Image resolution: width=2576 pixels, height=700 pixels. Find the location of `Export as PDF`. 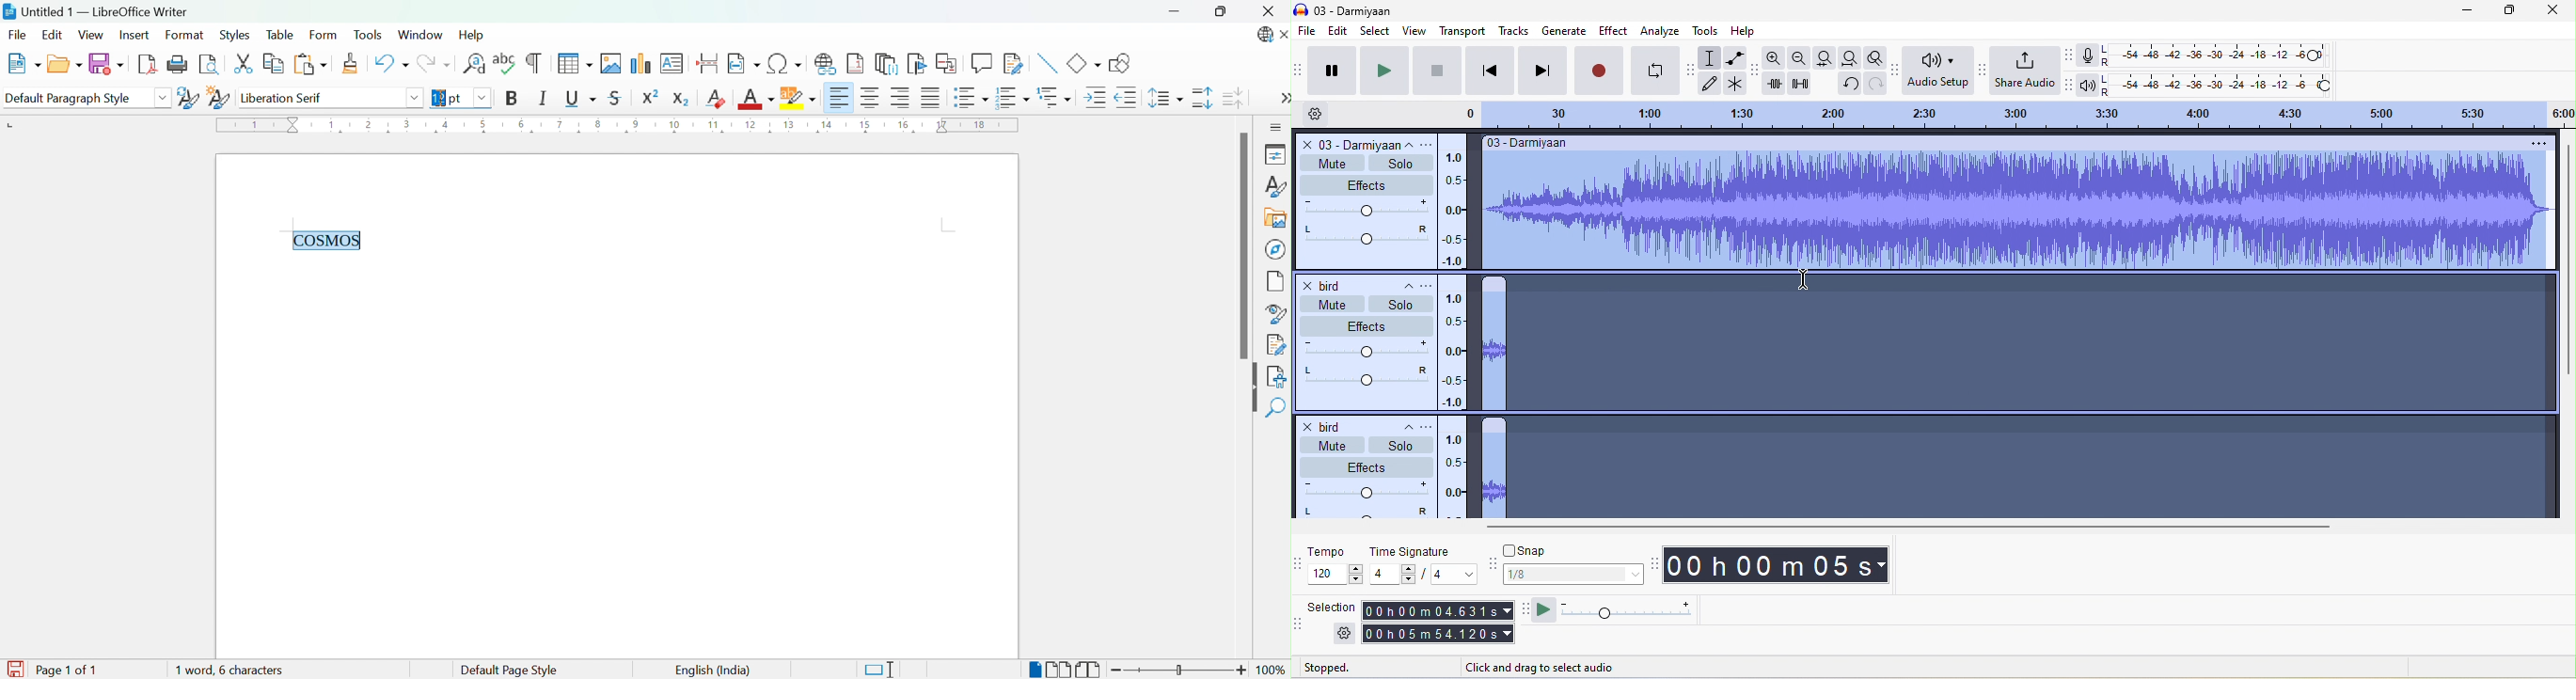

Export as PDF is located at coordinates (148, 65).